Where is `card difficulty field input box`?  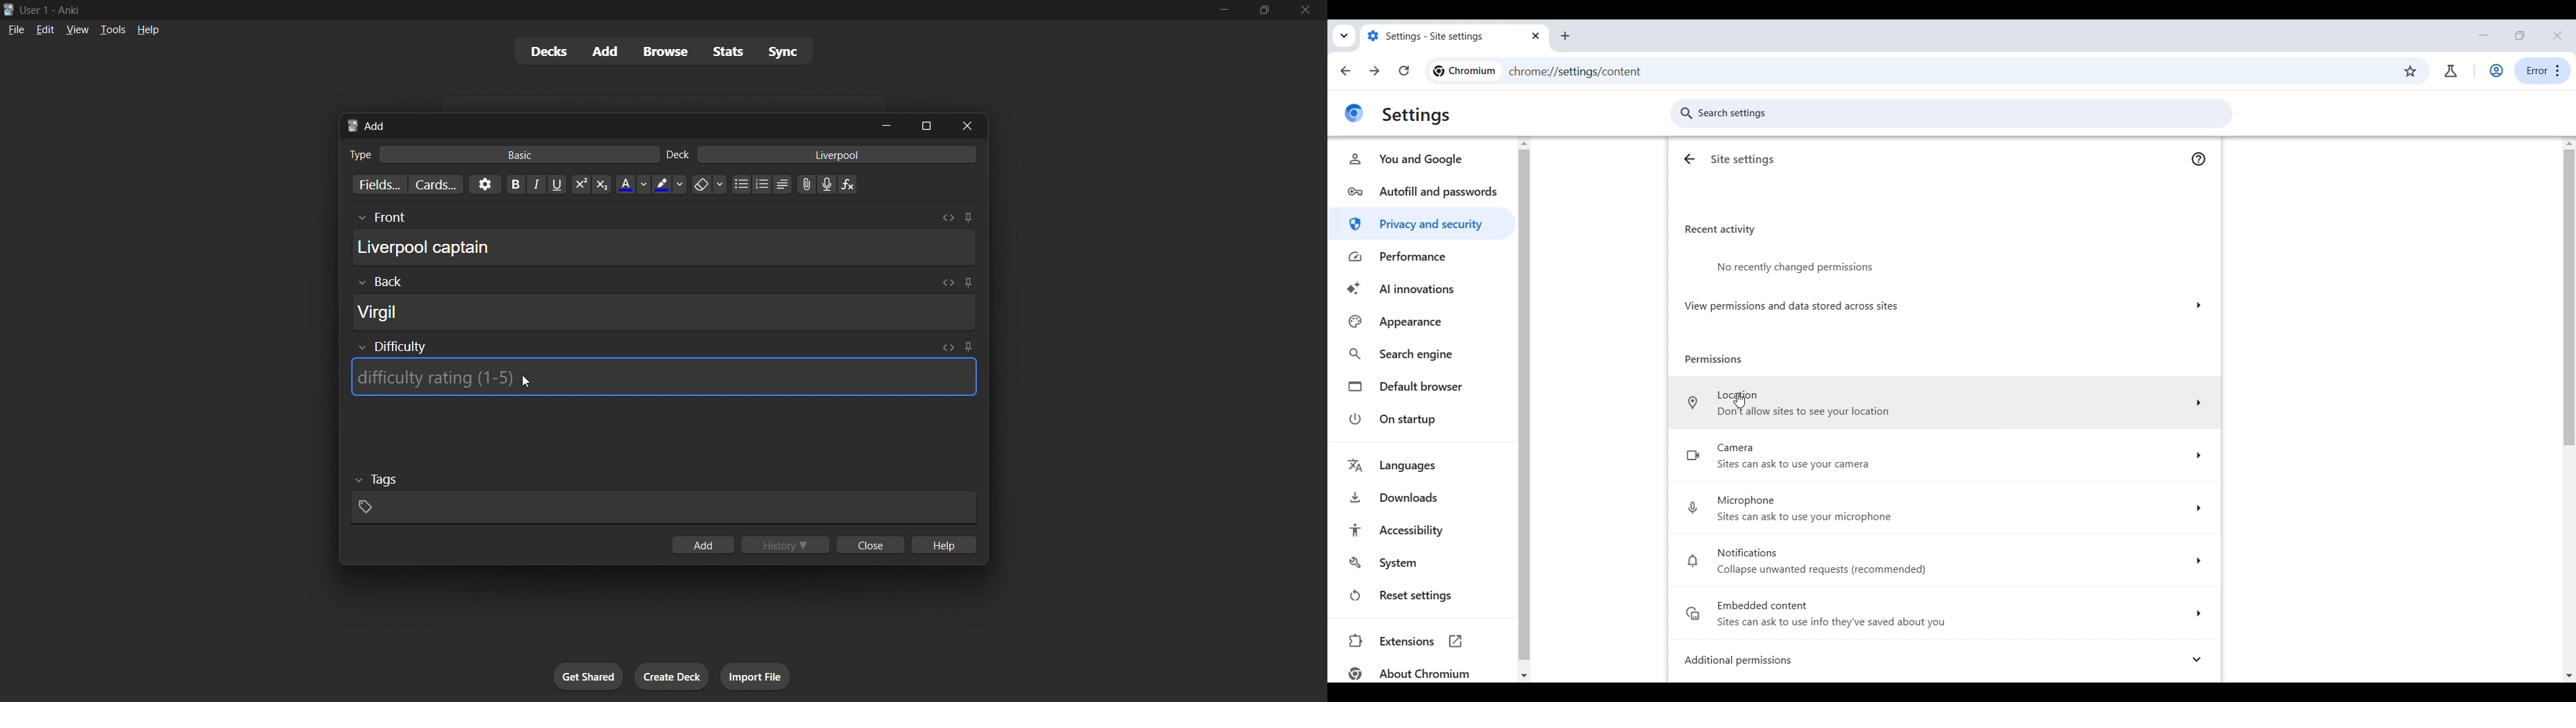 card difficulty field input box is located at coordinates (663, 377).